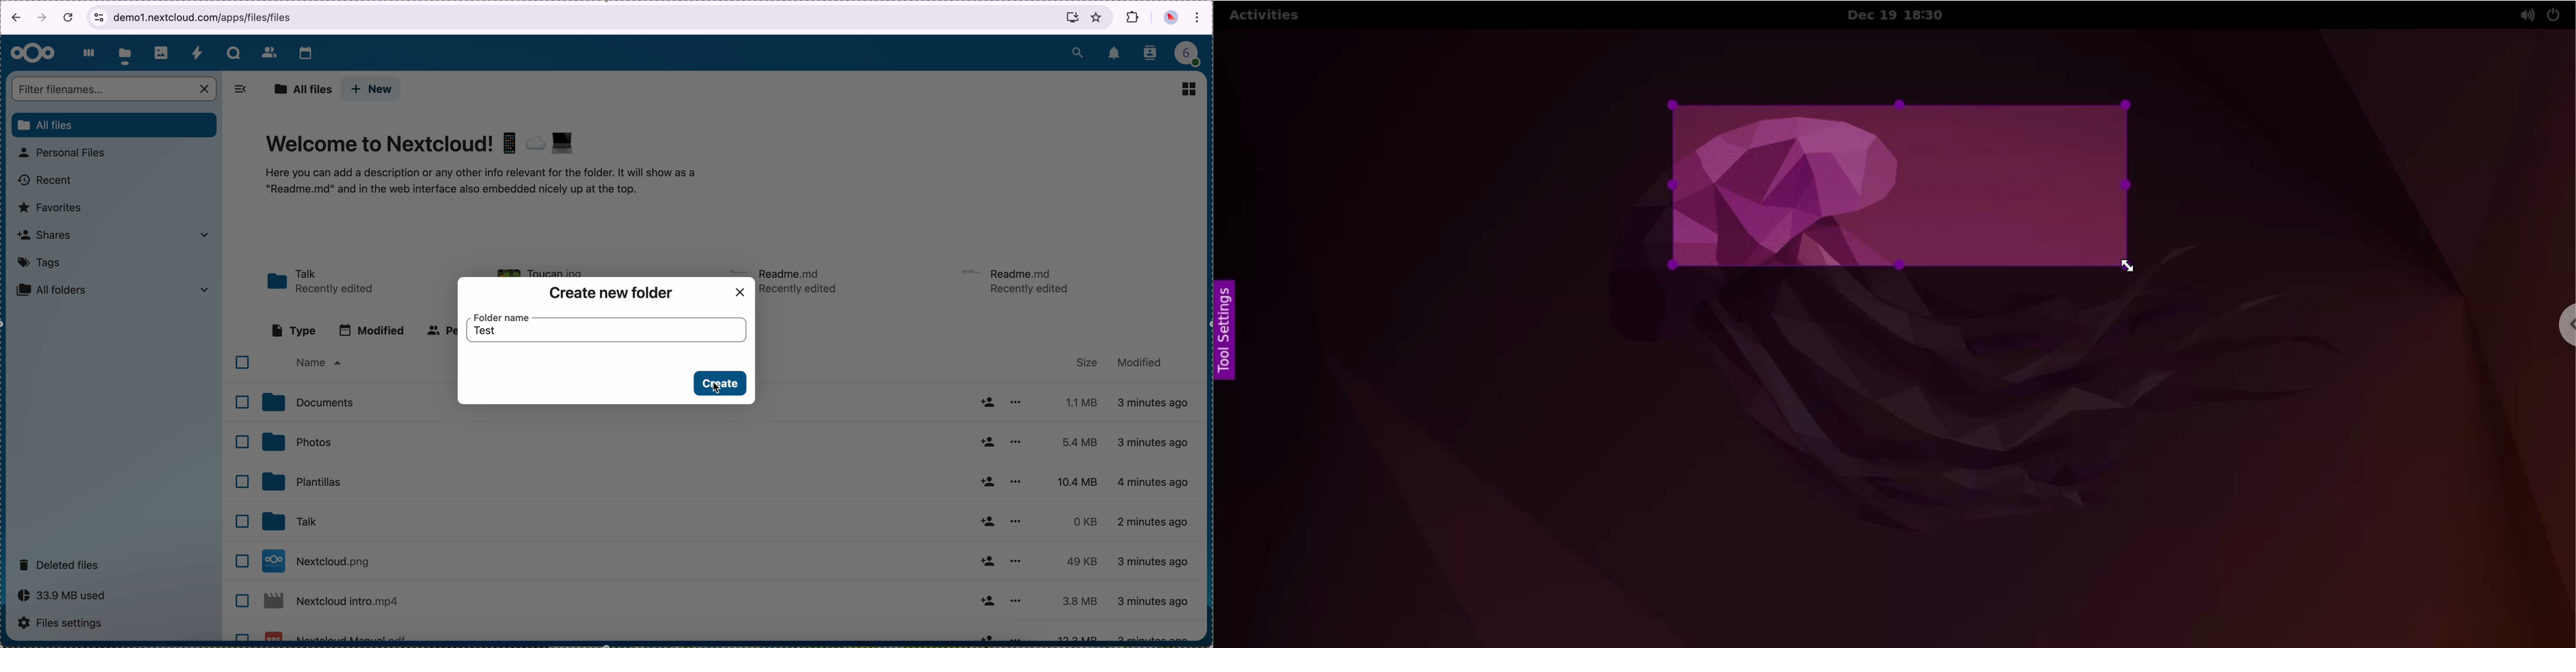  Describe the element at coordinates (1072, 442) in the screenshot. I see `5.4 MB` at that location.